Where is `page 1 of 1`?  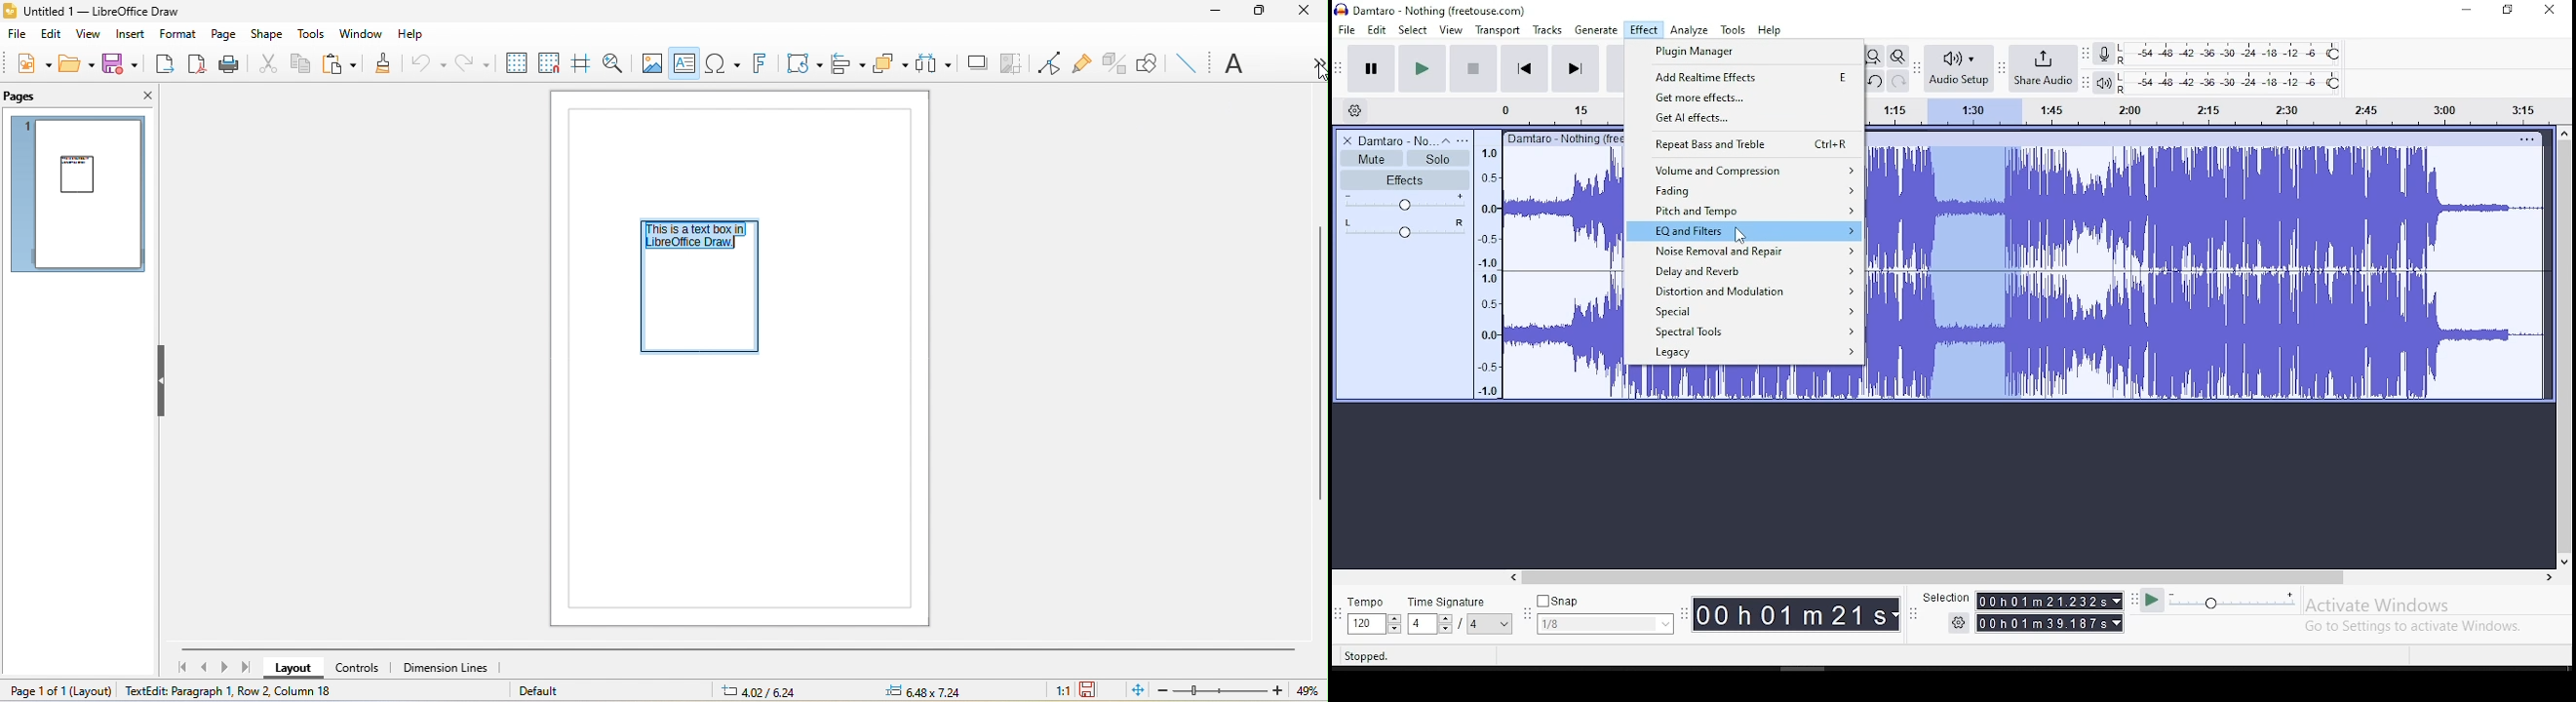 page 1 of 1 is located at coordinates (58, 692).